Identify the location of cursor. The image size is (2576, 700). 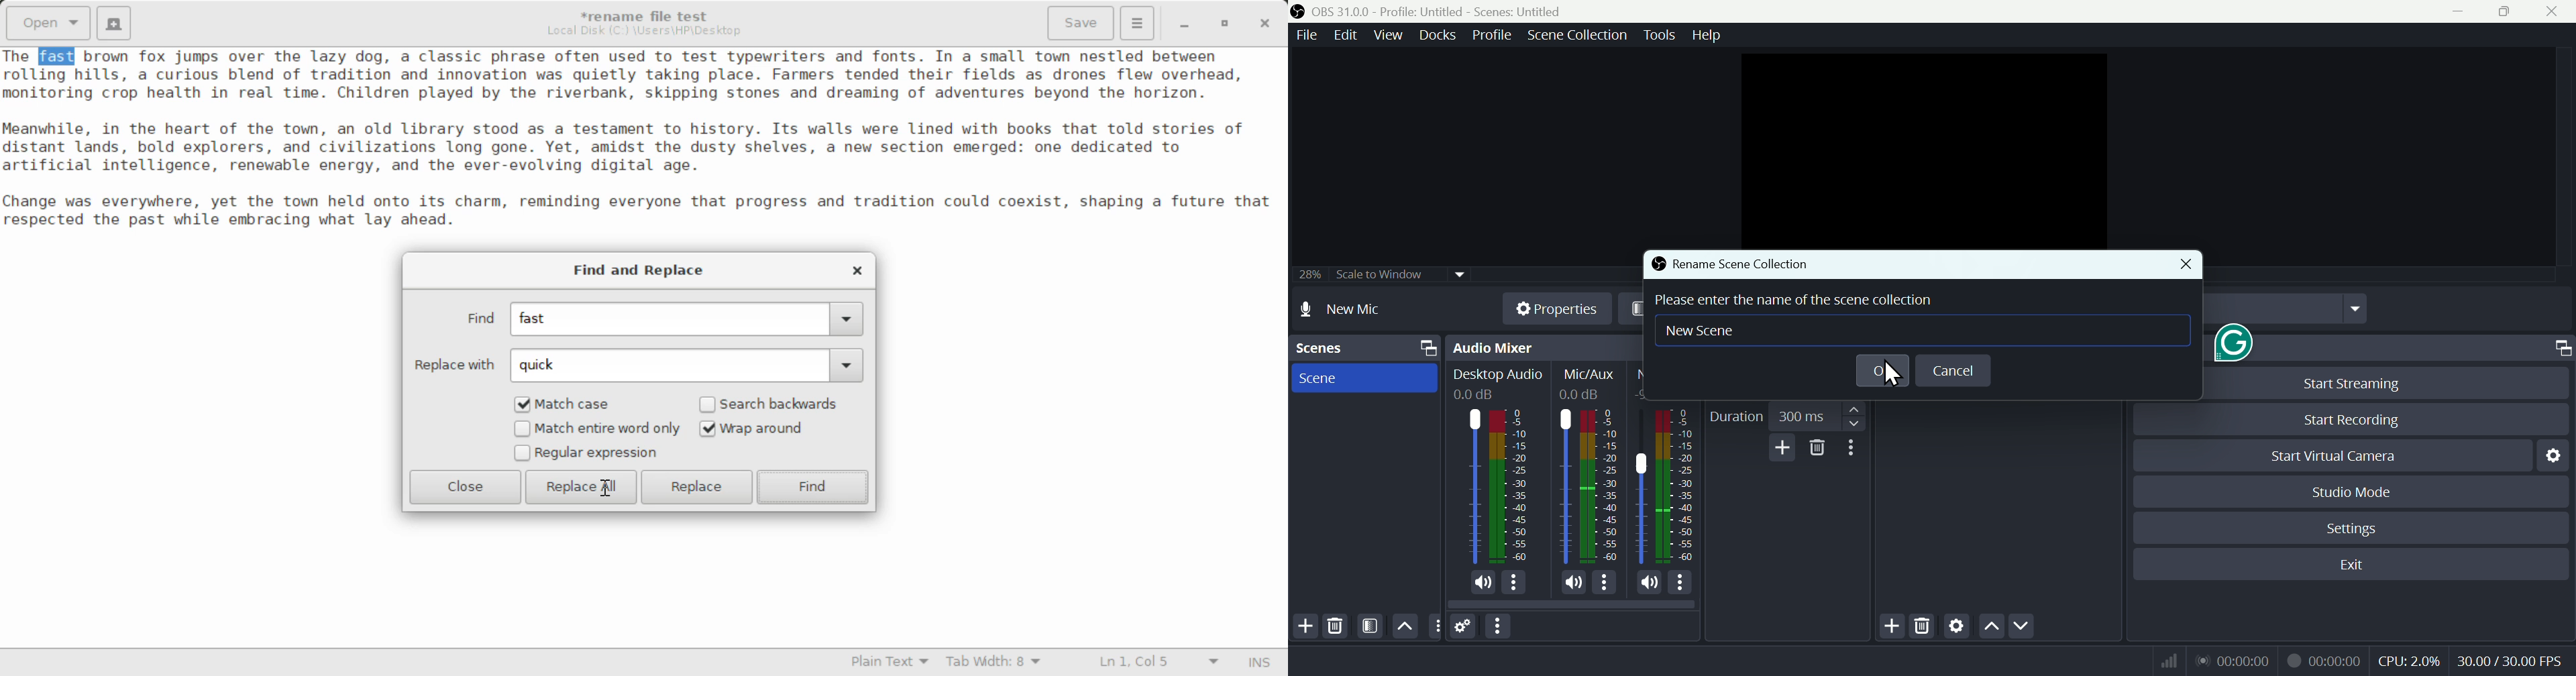
(1886, 376).